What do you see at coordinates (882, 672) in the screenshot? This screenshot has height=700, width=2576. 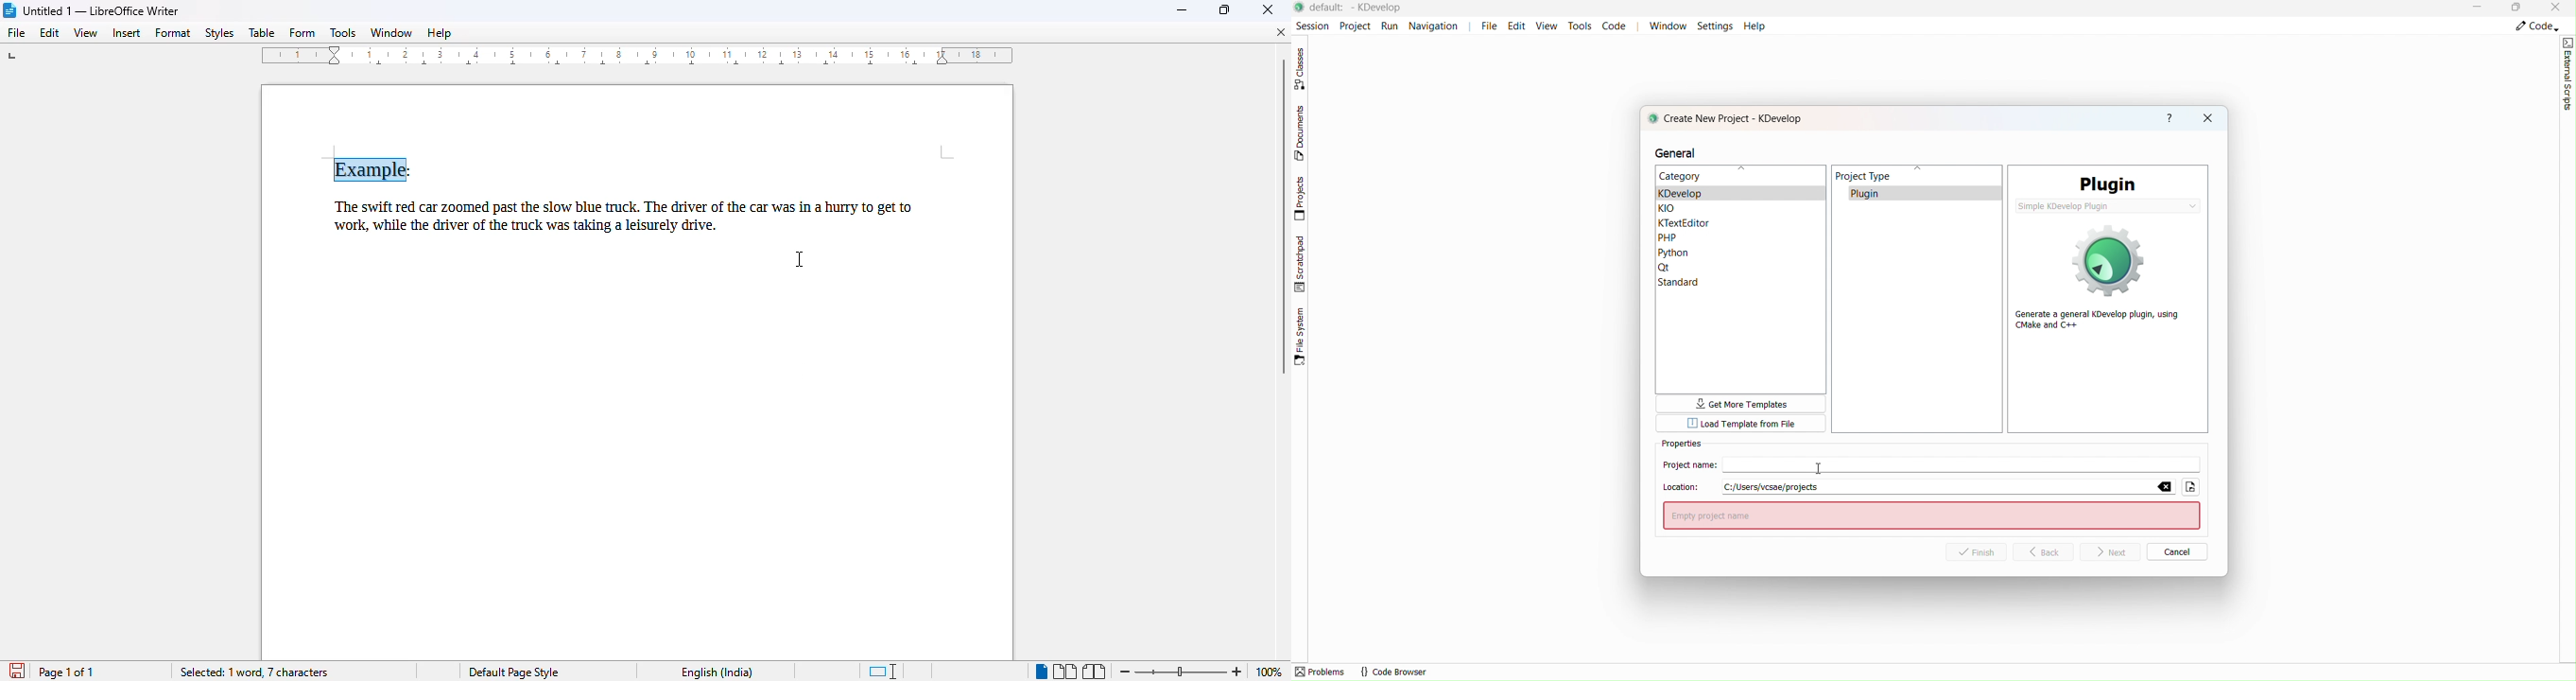 I see `standard selection` at bounding box center [882, 672].